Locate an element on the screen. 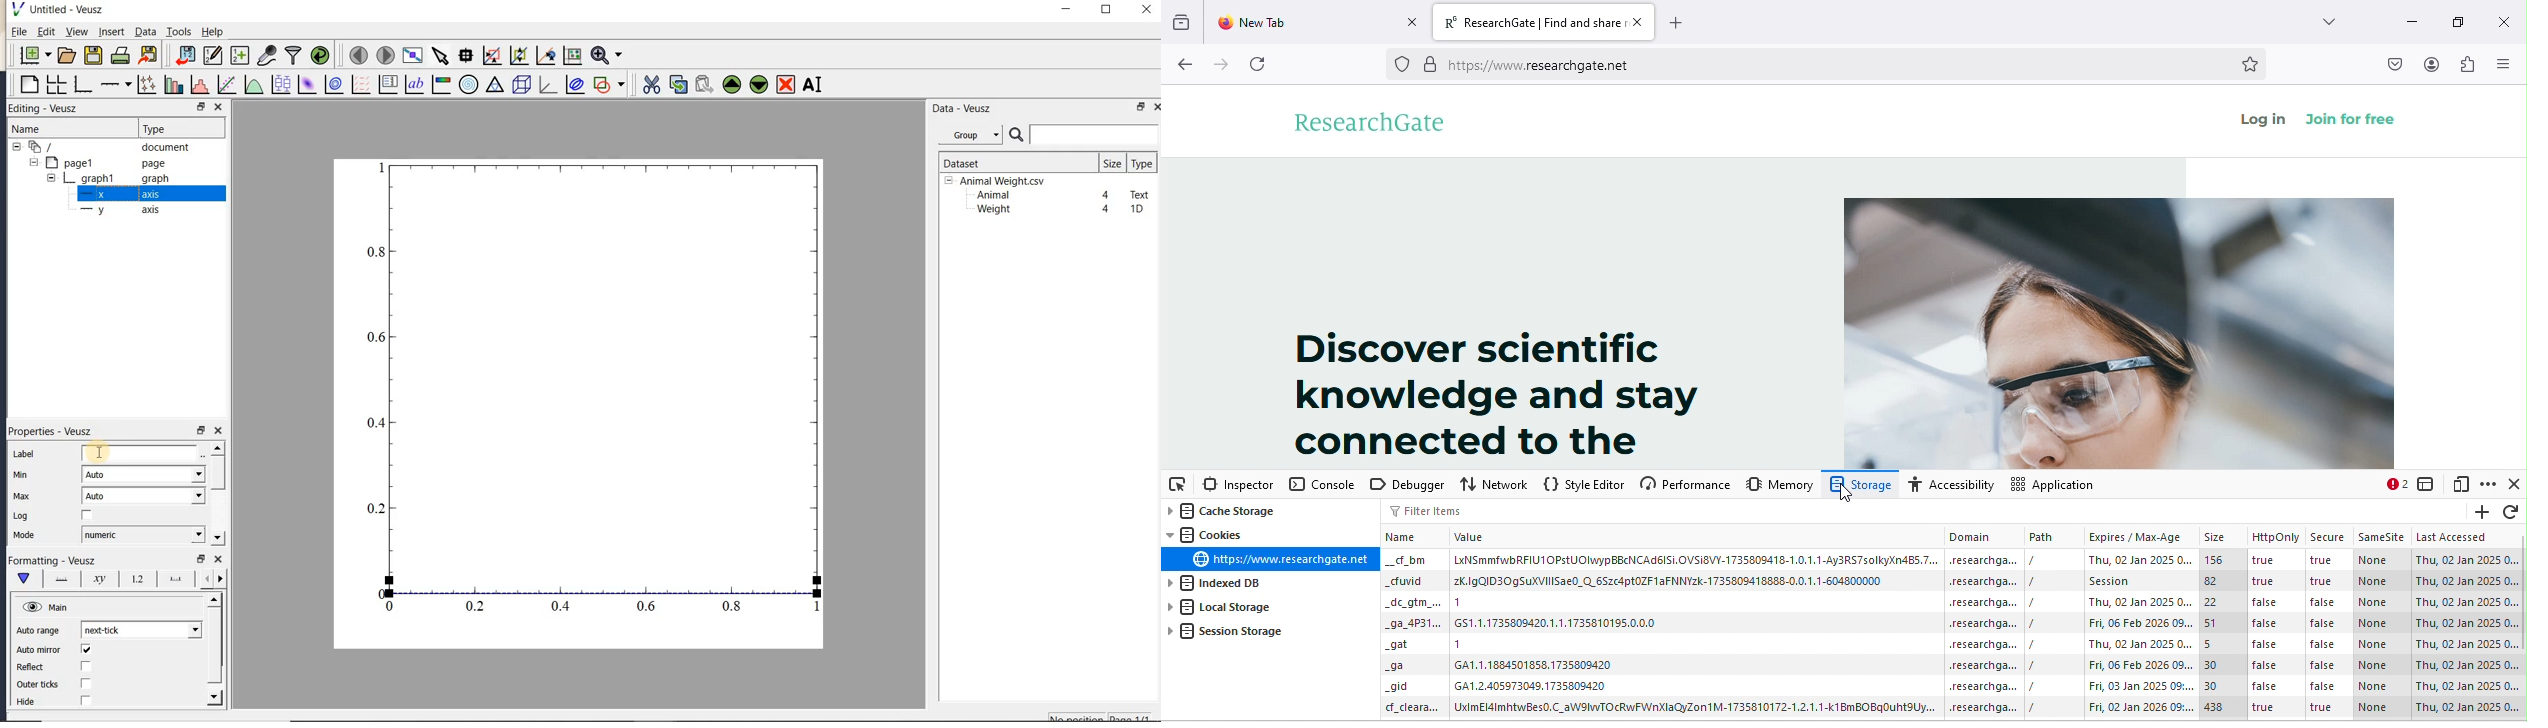 The width and height of the screenshot is (2548, 728). application is located at coordinates (2065, 485).